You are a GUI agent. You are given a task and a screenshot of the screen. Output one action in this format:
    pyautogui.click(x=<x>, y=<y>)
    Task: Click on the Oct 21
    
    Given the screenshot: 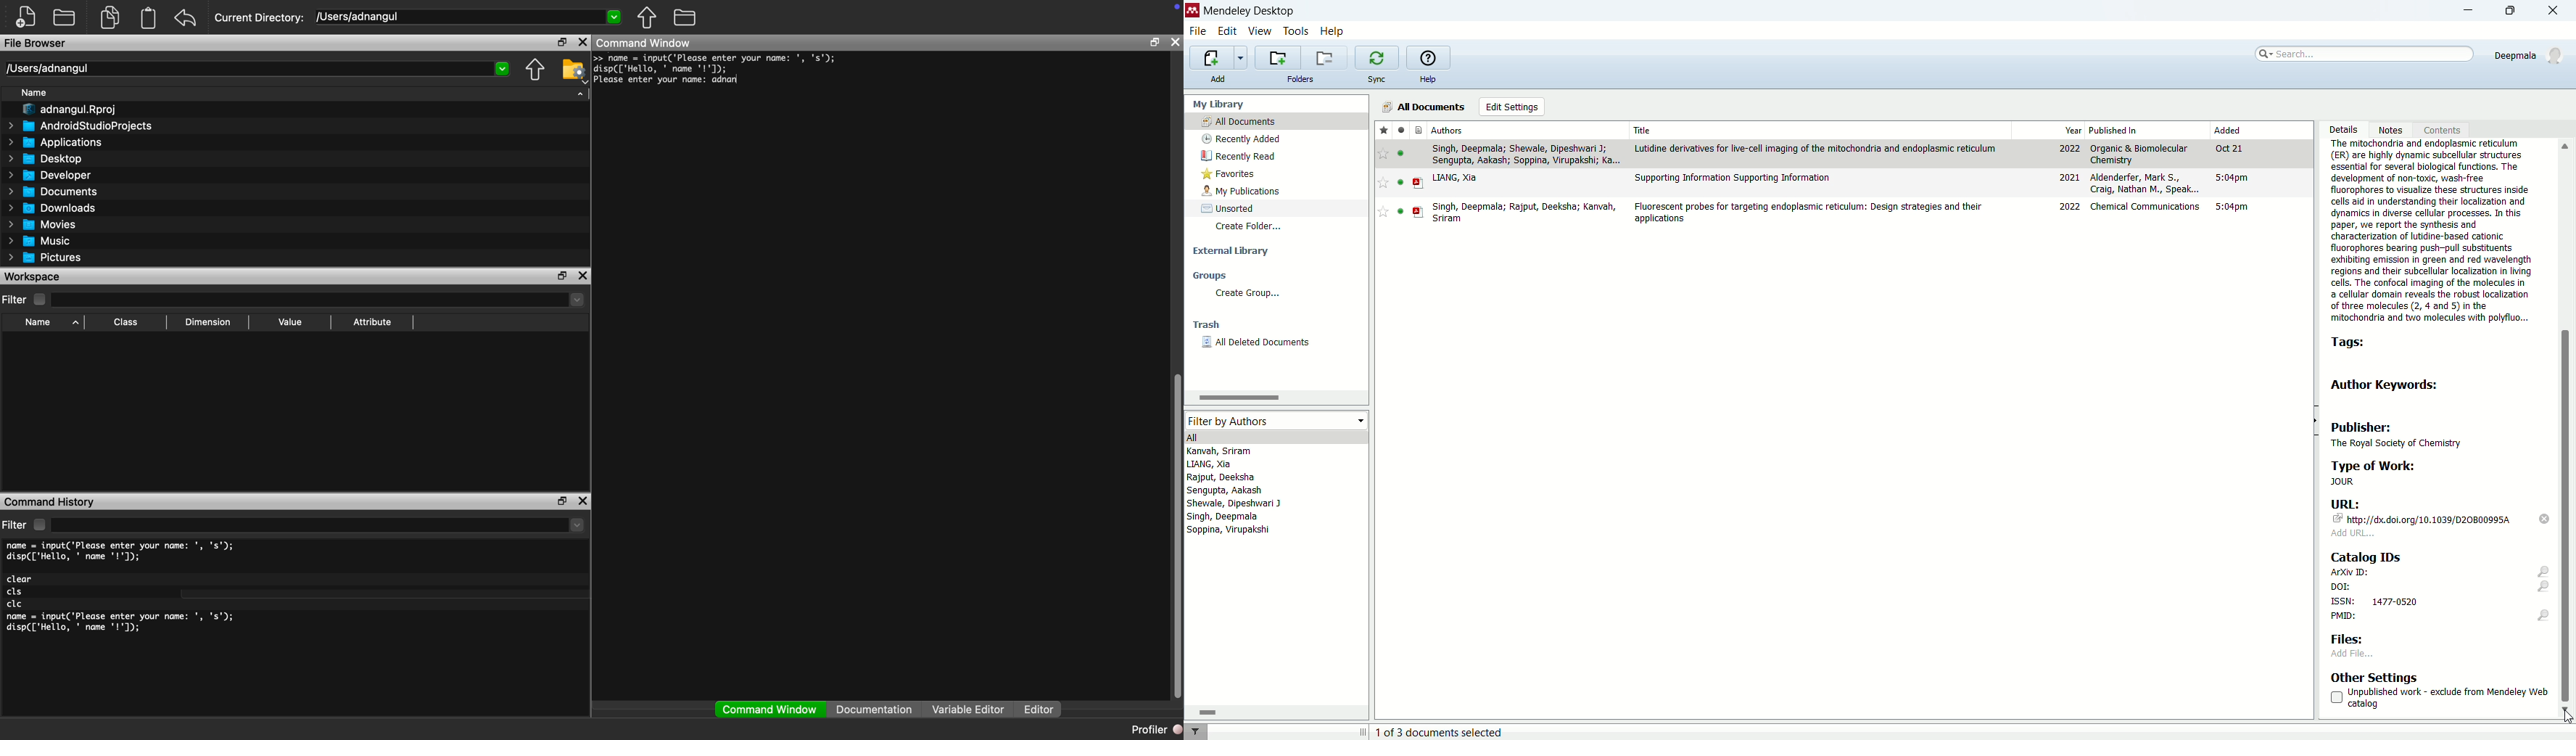 What is the action you would take?
    pyautogui.click(x=2228, y=148)
    